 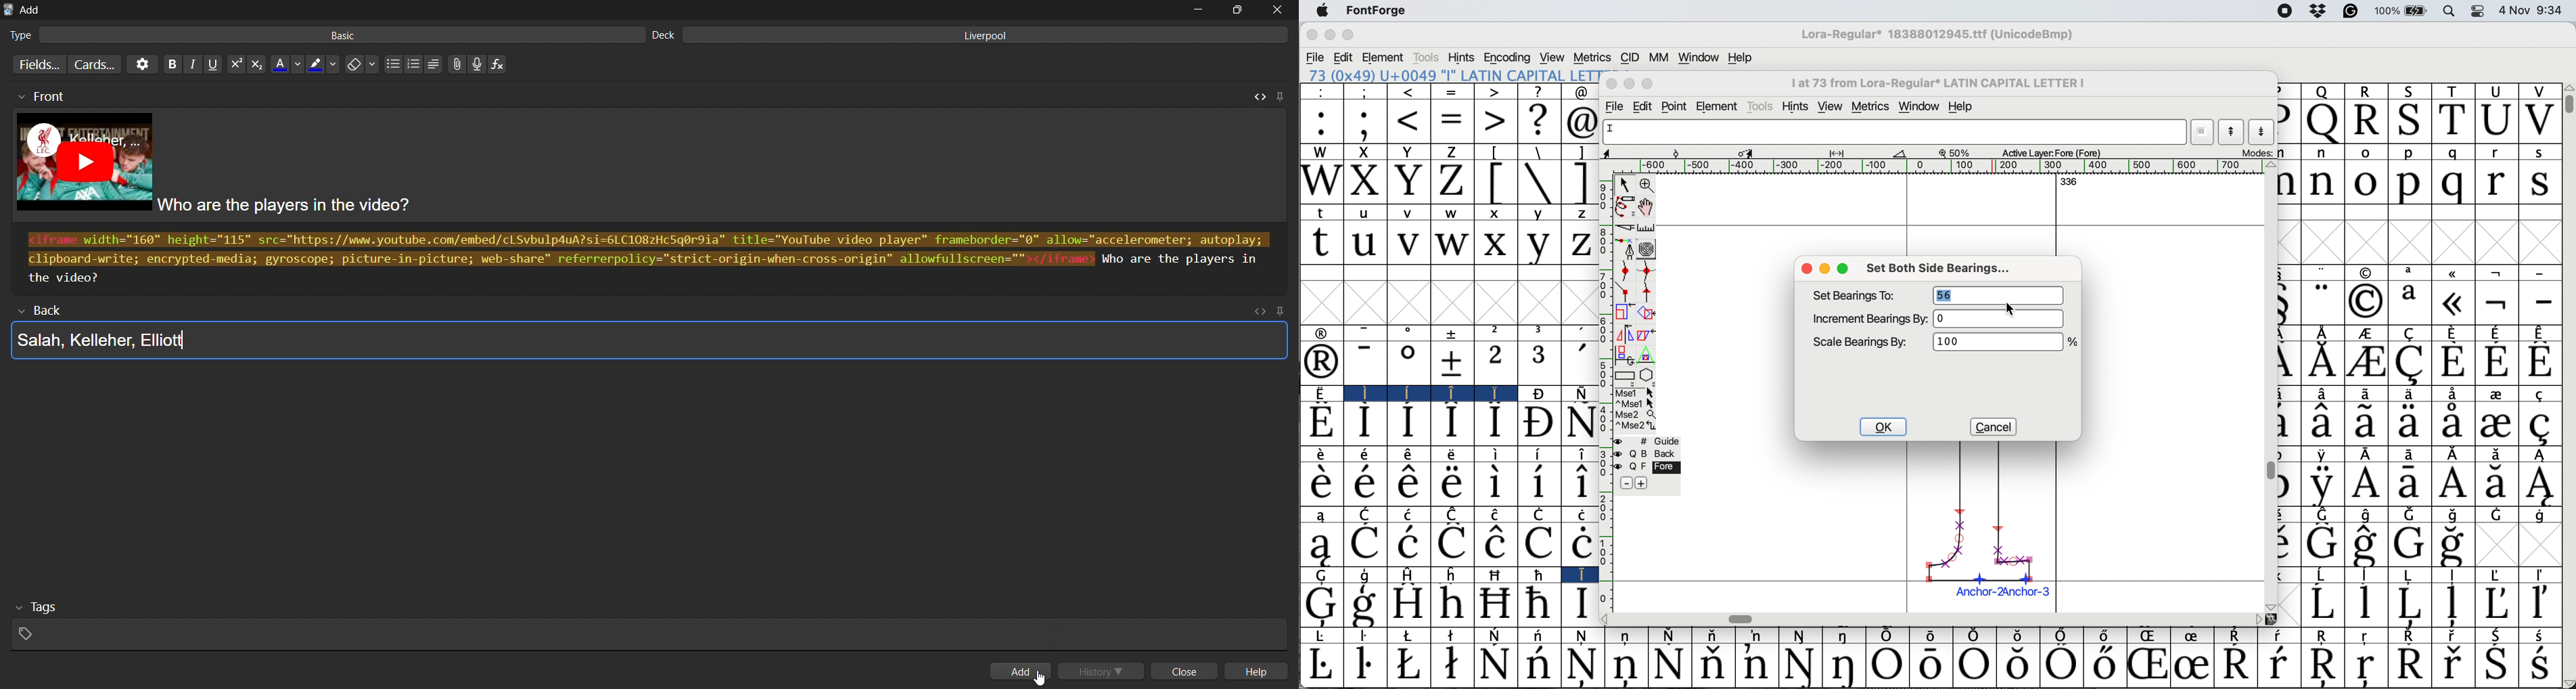 I want to click on tangent point, so click(x=1648, y=292).